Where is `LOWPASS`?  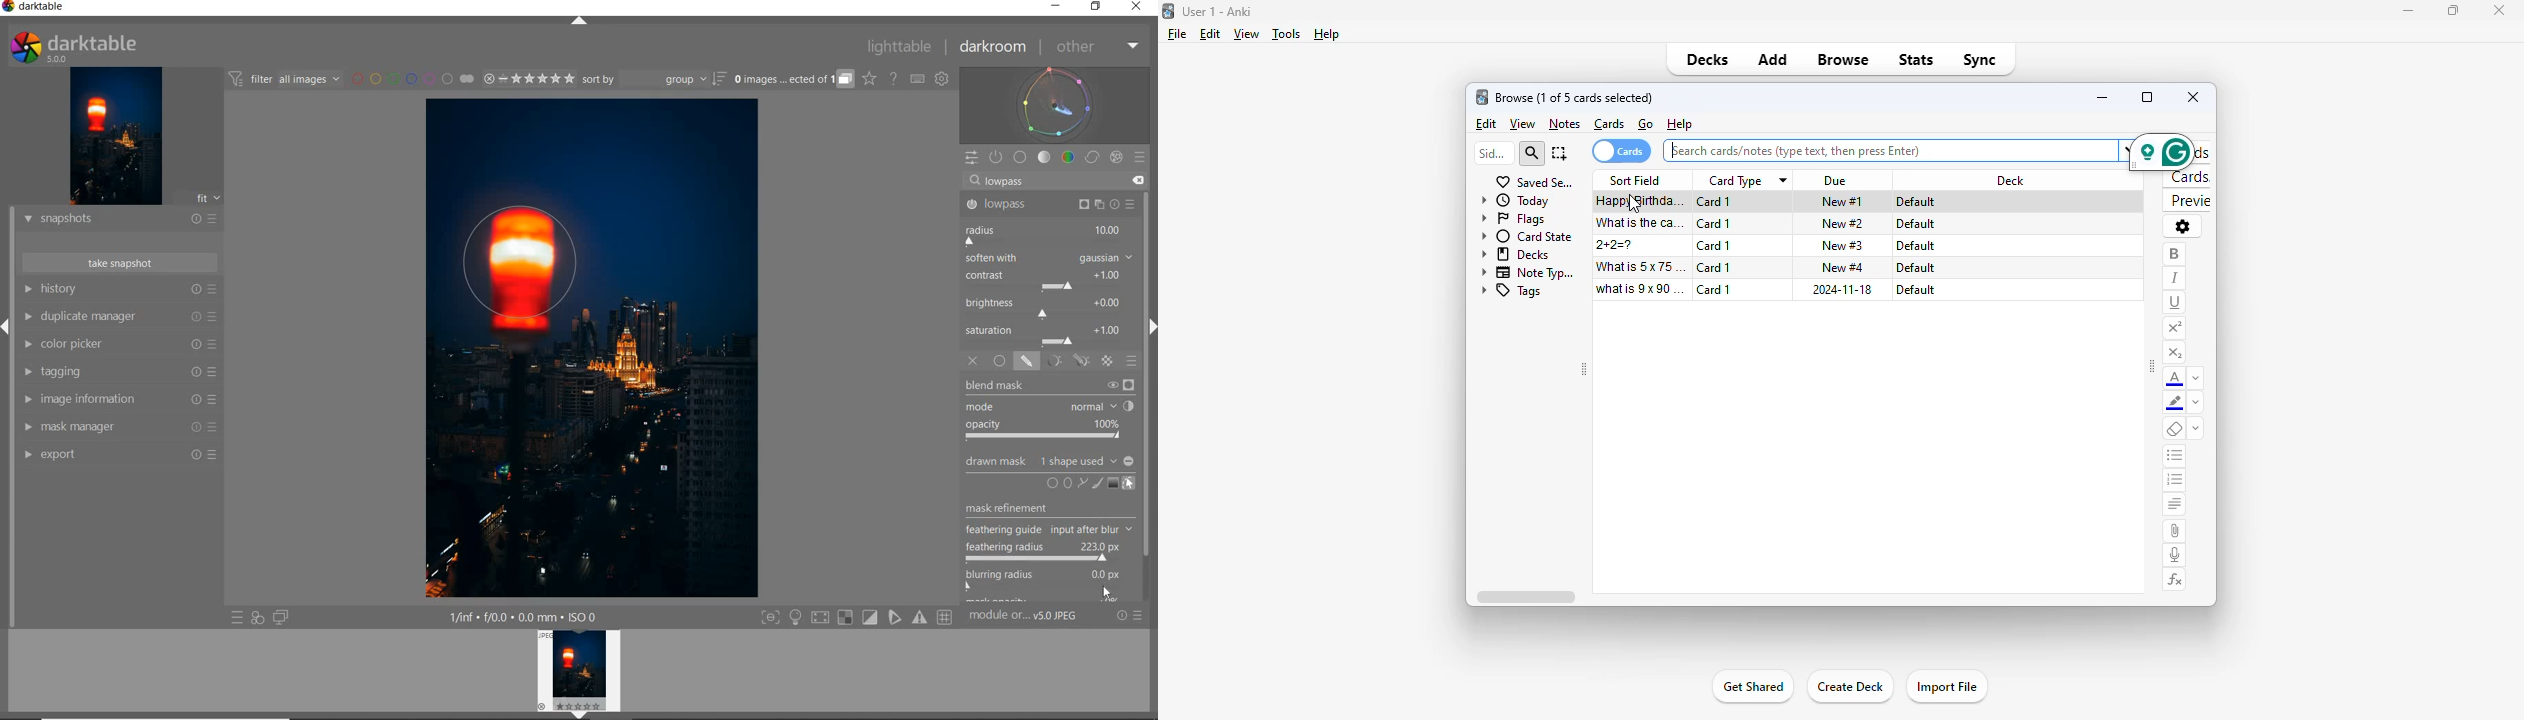
LOWPASS is located at coordinates (1051, 205).